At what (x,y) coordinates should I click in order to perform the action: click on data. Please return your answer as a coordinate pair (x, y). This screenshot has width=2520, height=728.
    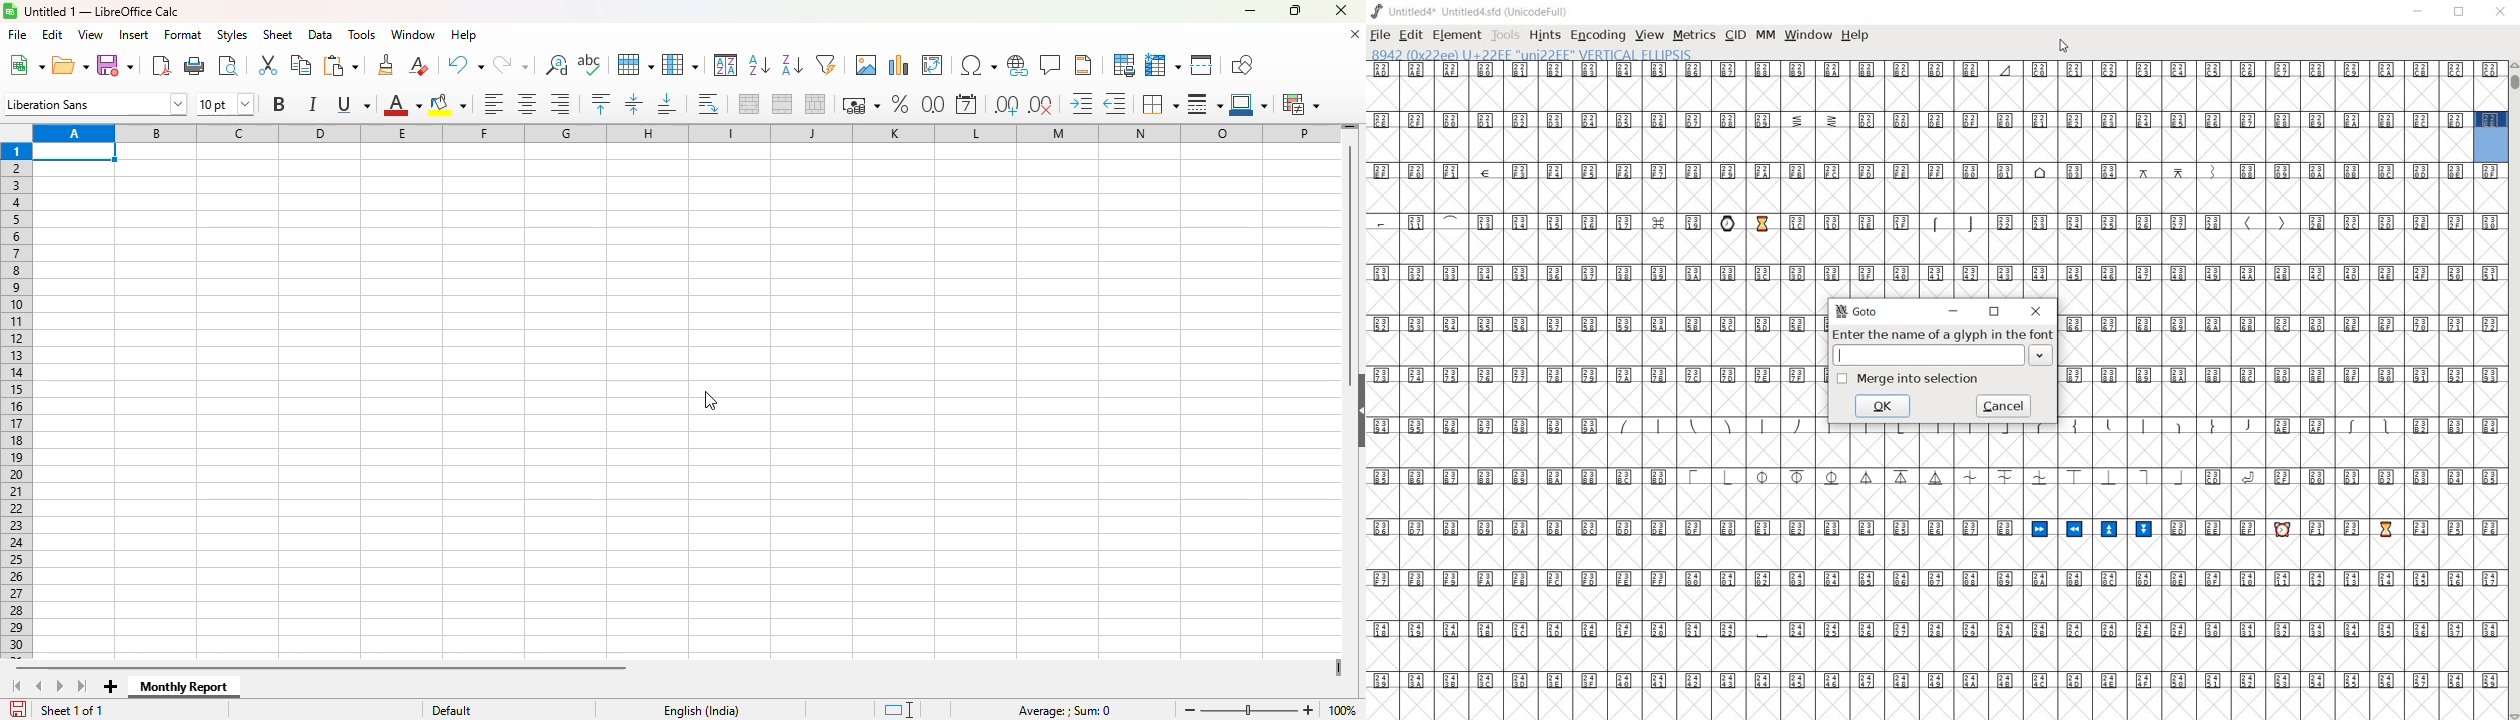
    Looking at the image, I should click on (321, 35).